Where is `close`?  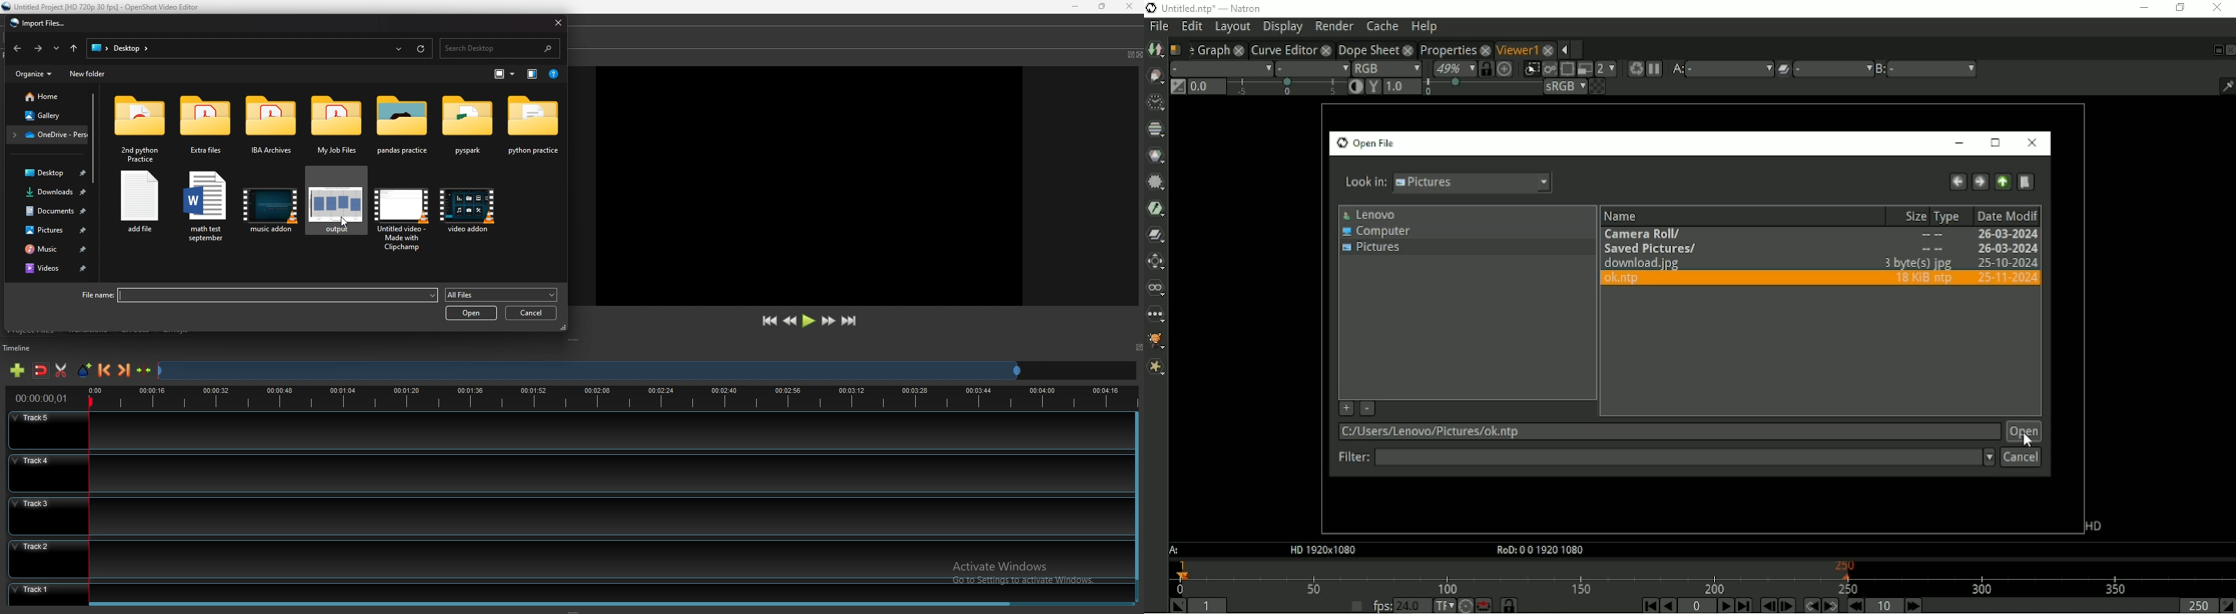
close is located at coordinates (1140, 54).